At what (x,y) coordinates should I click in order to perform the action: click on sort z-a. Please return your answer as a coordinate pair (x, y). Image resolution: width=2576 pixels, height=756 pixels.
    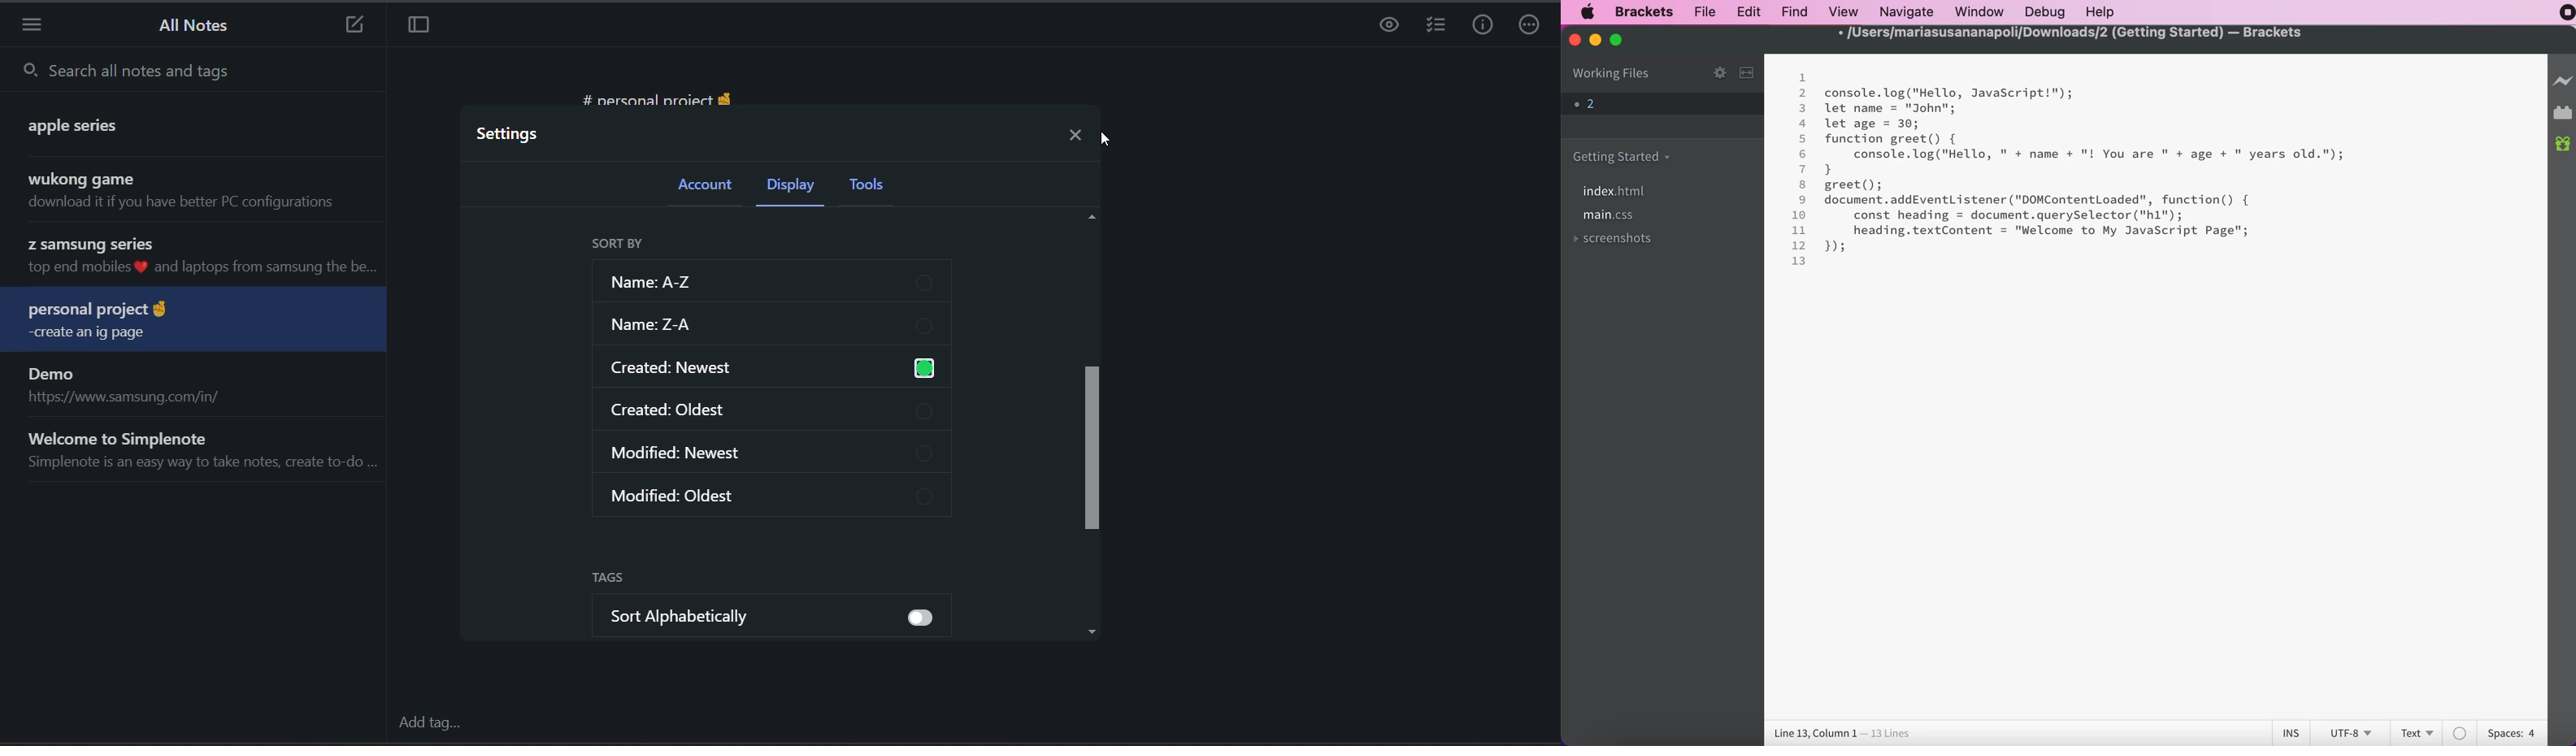
    Looking at the image, I should click on (778, 326).